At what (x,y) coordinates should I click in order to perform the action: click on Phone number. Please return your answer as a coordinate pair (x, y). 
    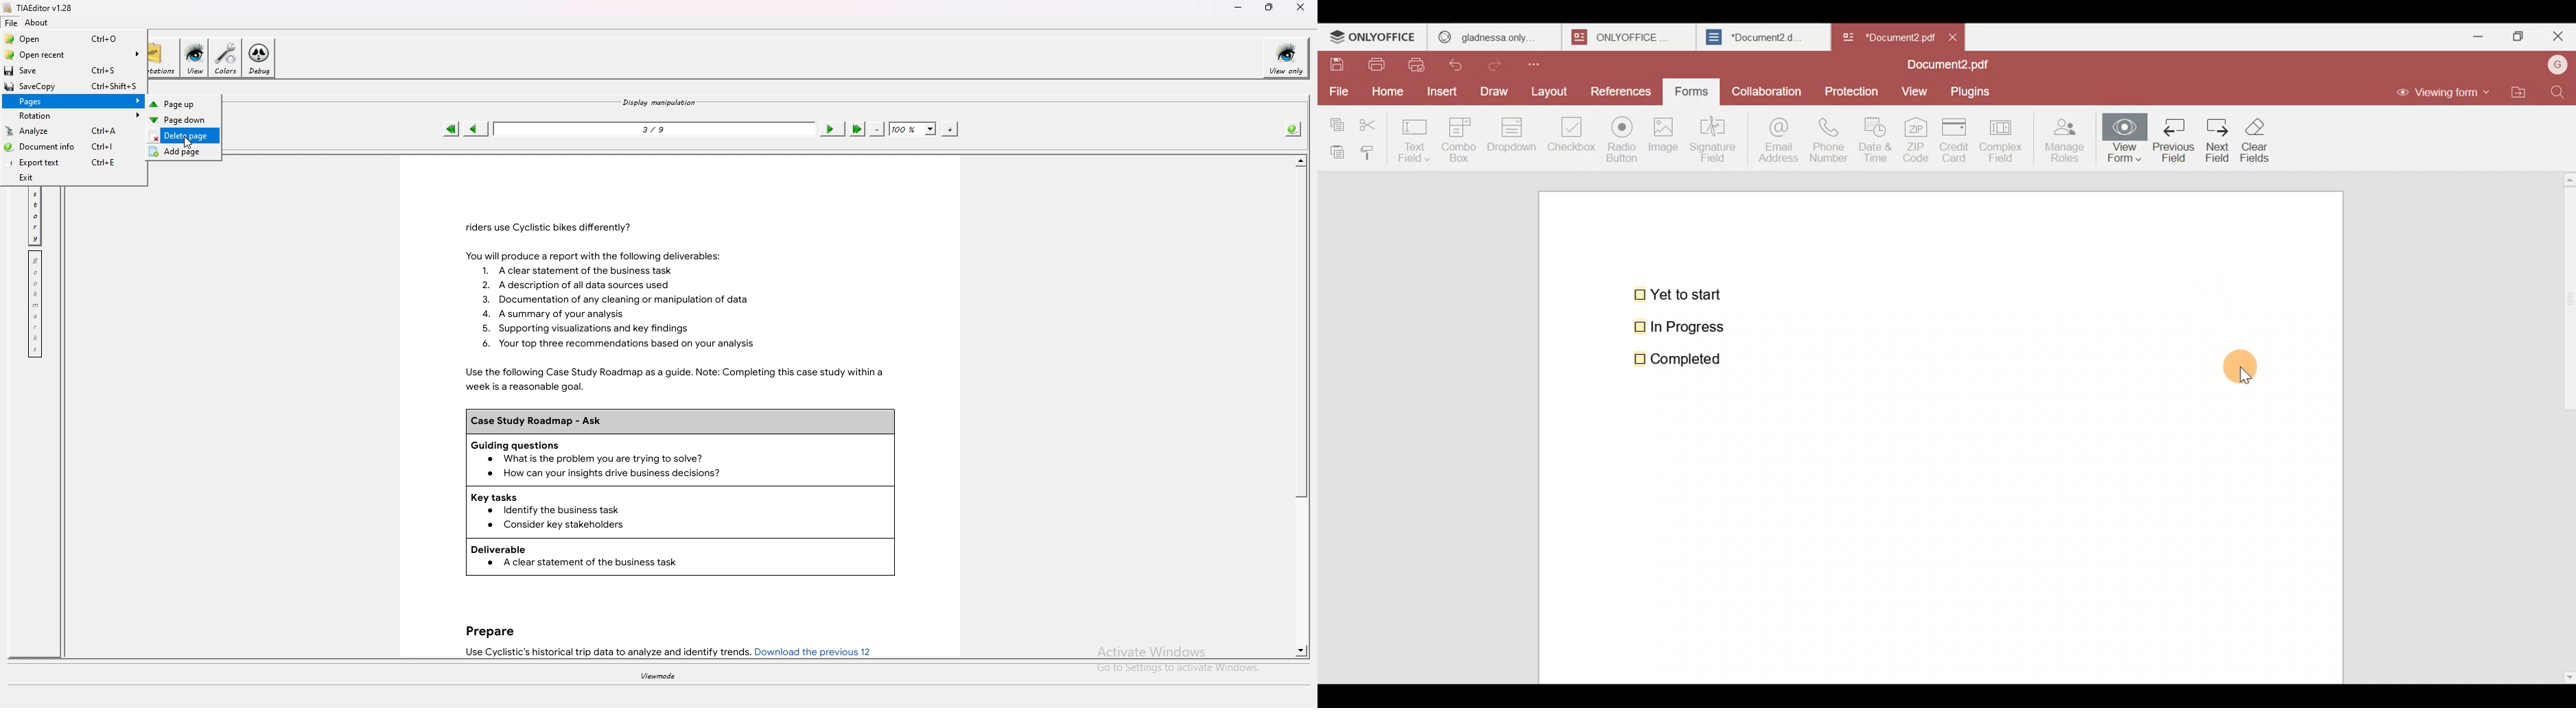
    Looking at the image, I should click on (1830, 140).